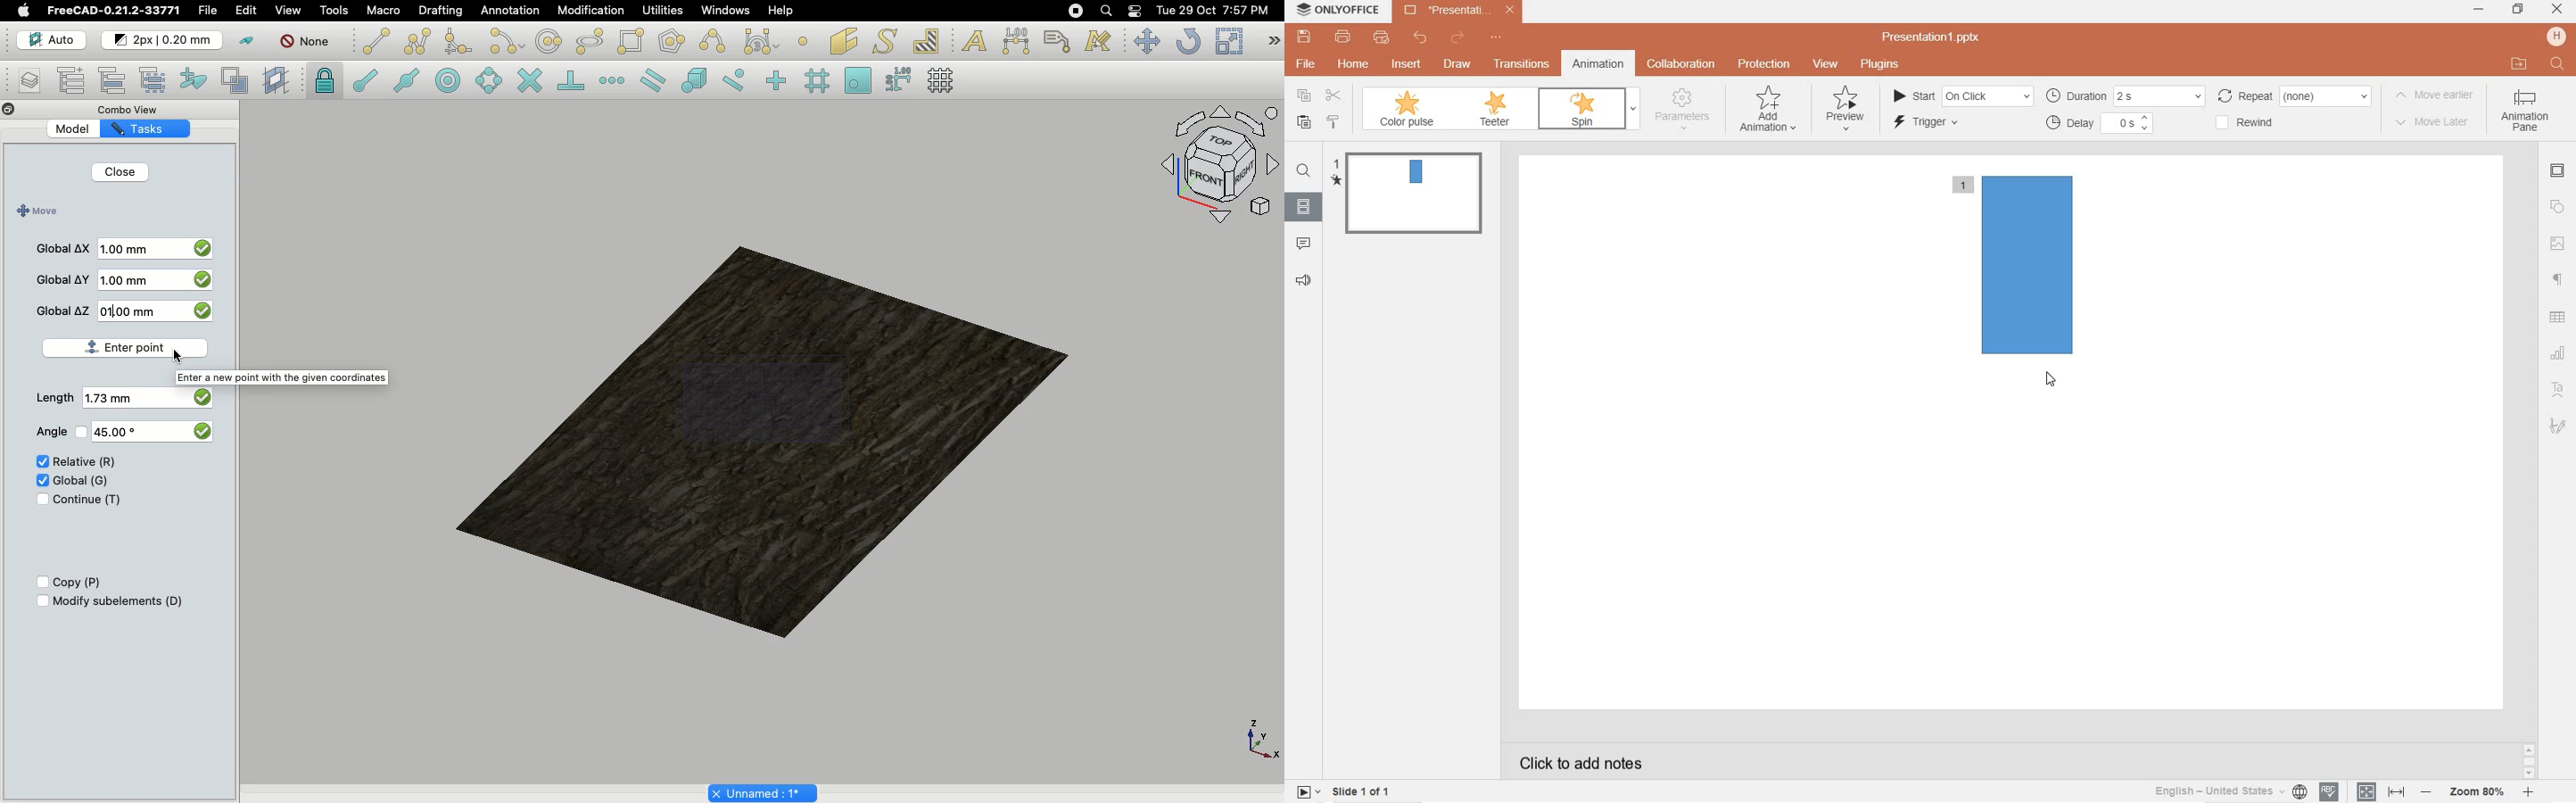  I want to click on protection, so click(1763, 65).